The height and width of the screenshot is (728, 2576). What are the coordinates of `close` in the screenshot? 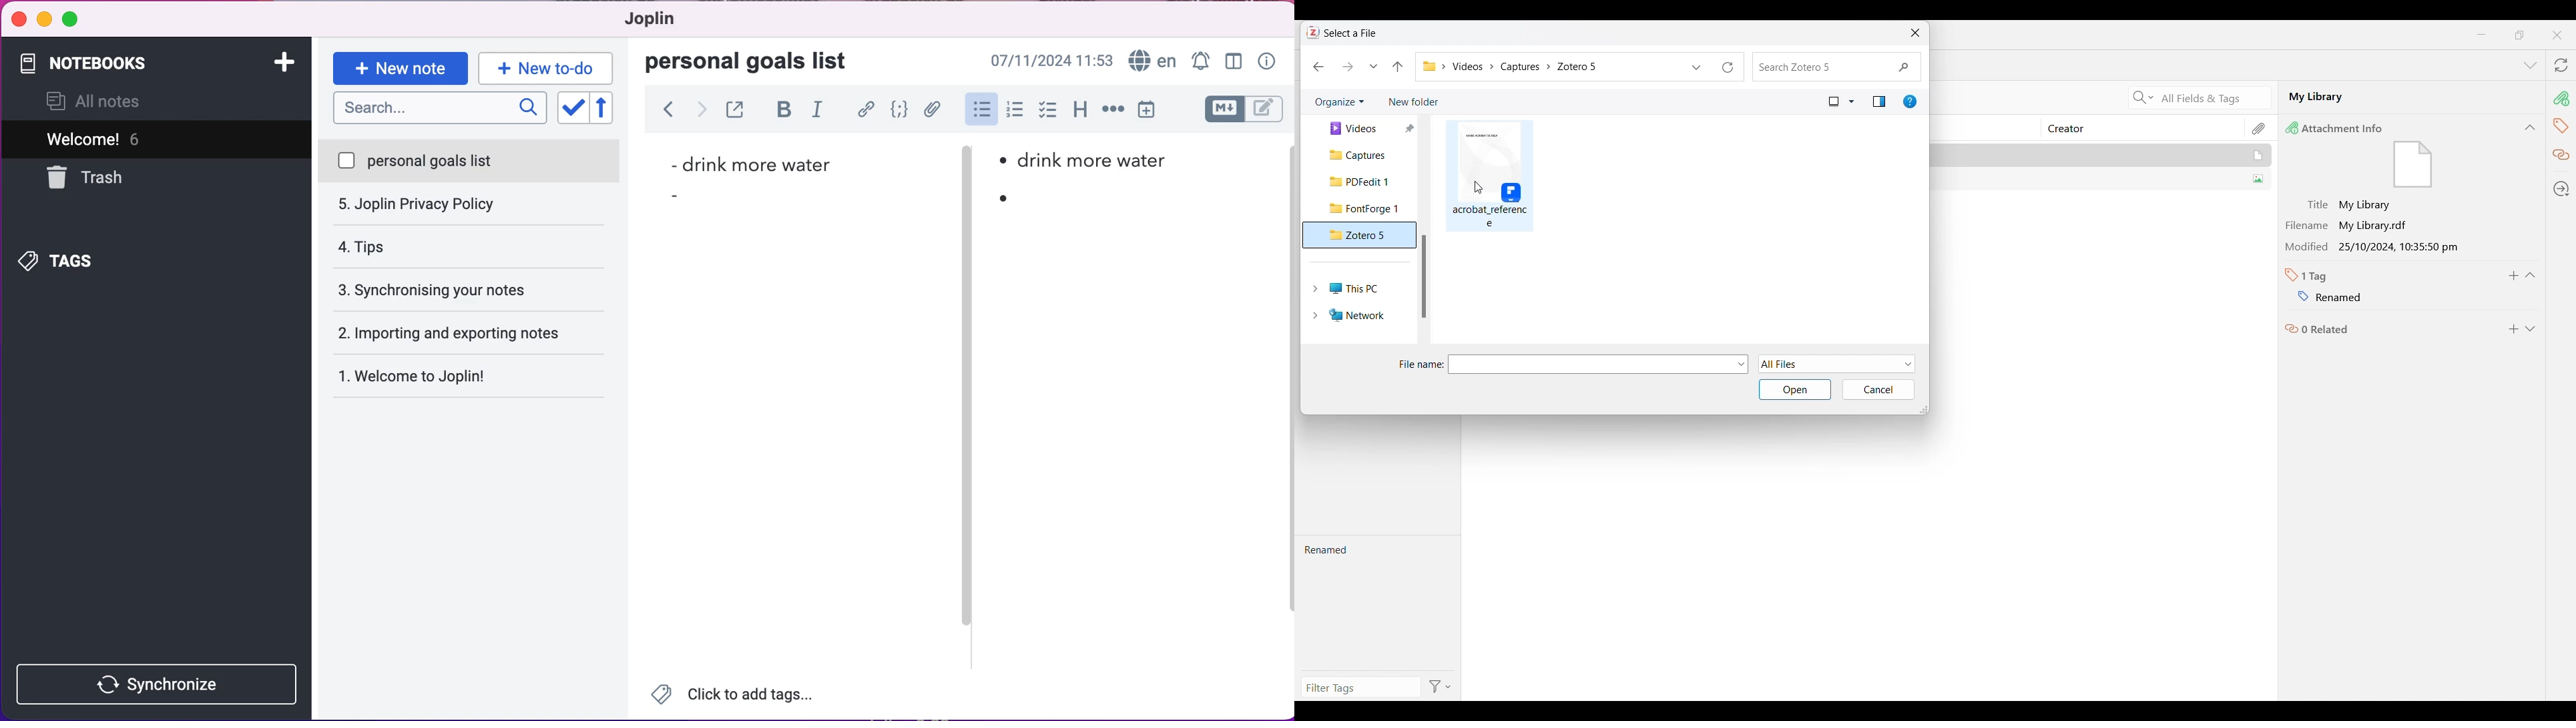 It's located at (18, 19).